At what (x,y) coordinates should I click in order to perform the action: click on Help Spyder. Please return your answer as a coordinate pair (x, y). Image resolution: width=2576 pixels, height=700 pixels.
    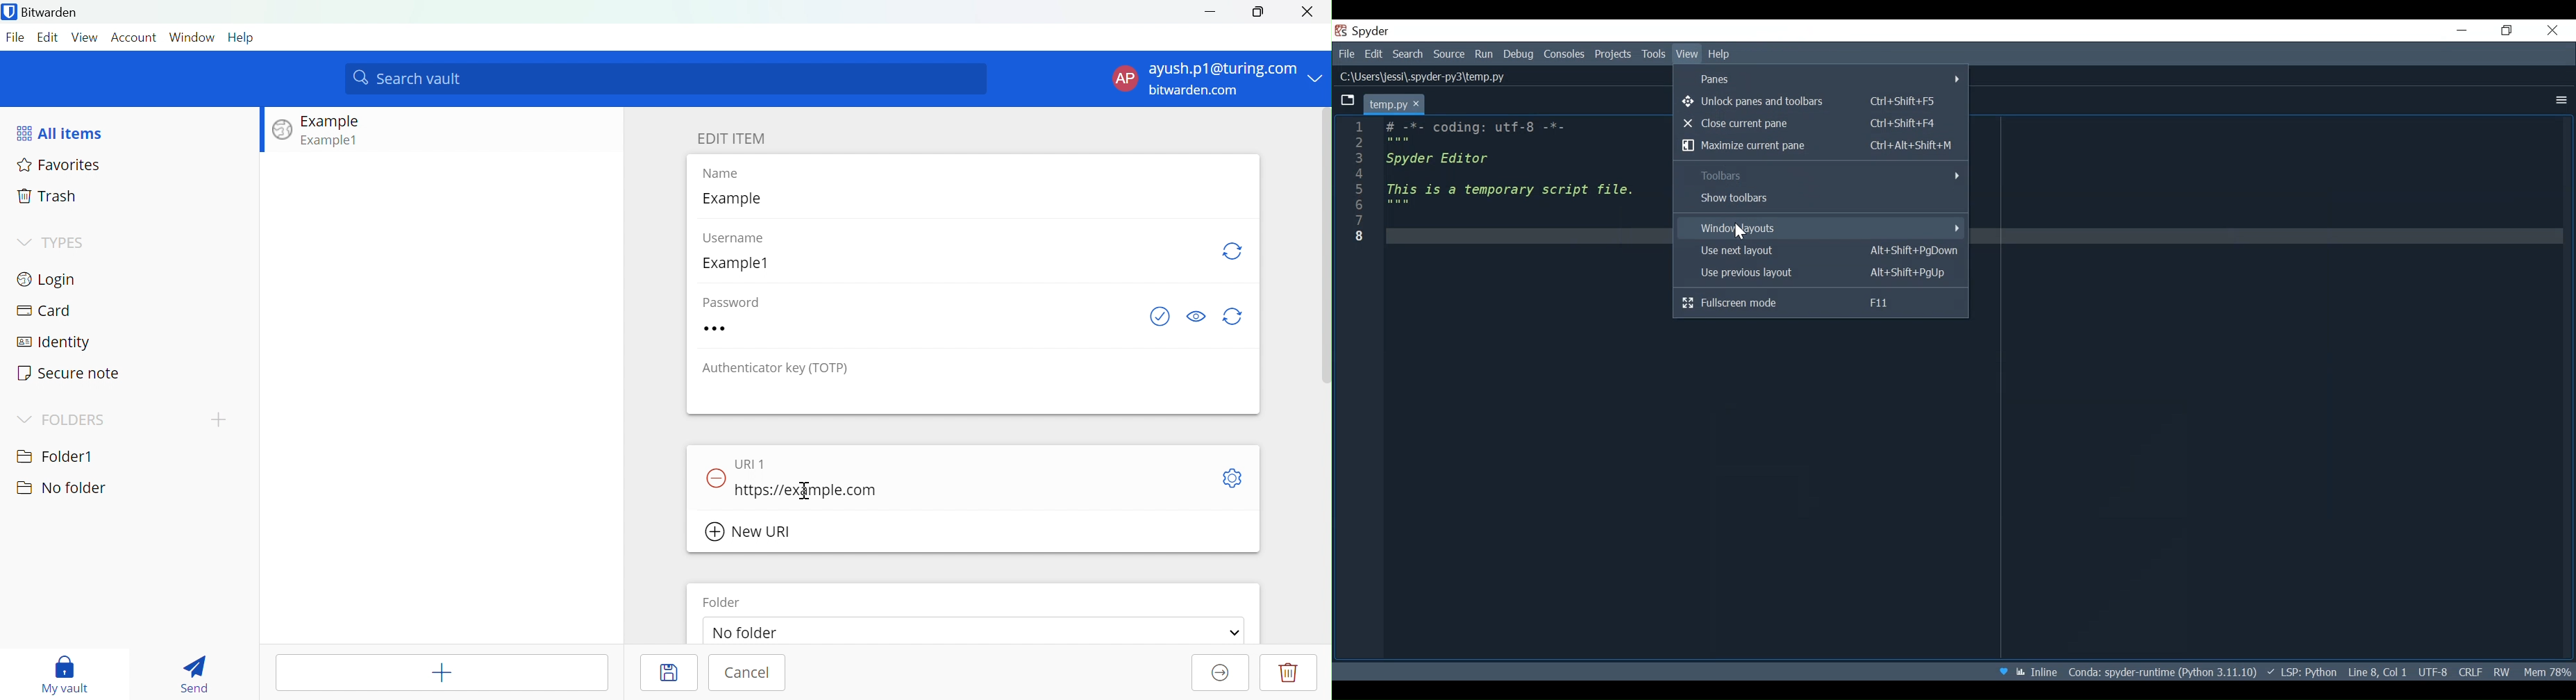
    Looking at the image, I should click on (2002, 671).